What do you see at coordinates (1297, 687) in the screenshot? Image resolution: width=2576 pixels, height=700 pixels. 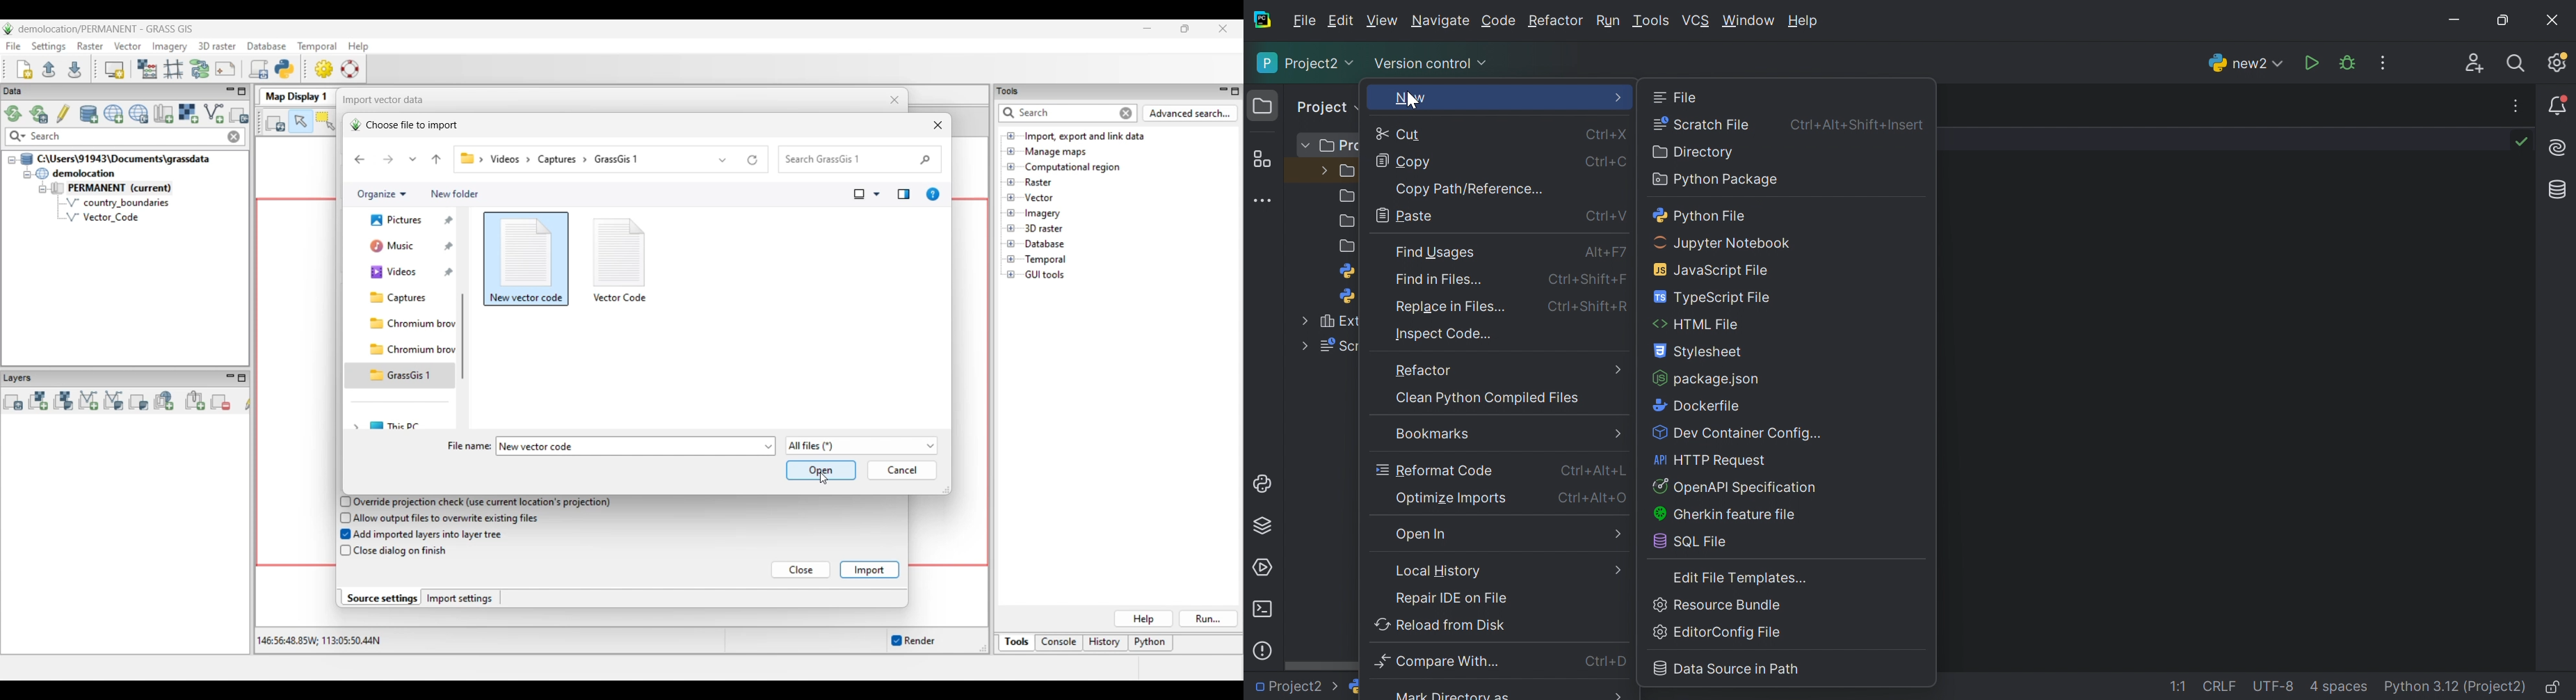 I see `Project2` at bounding box center [1297, 687].